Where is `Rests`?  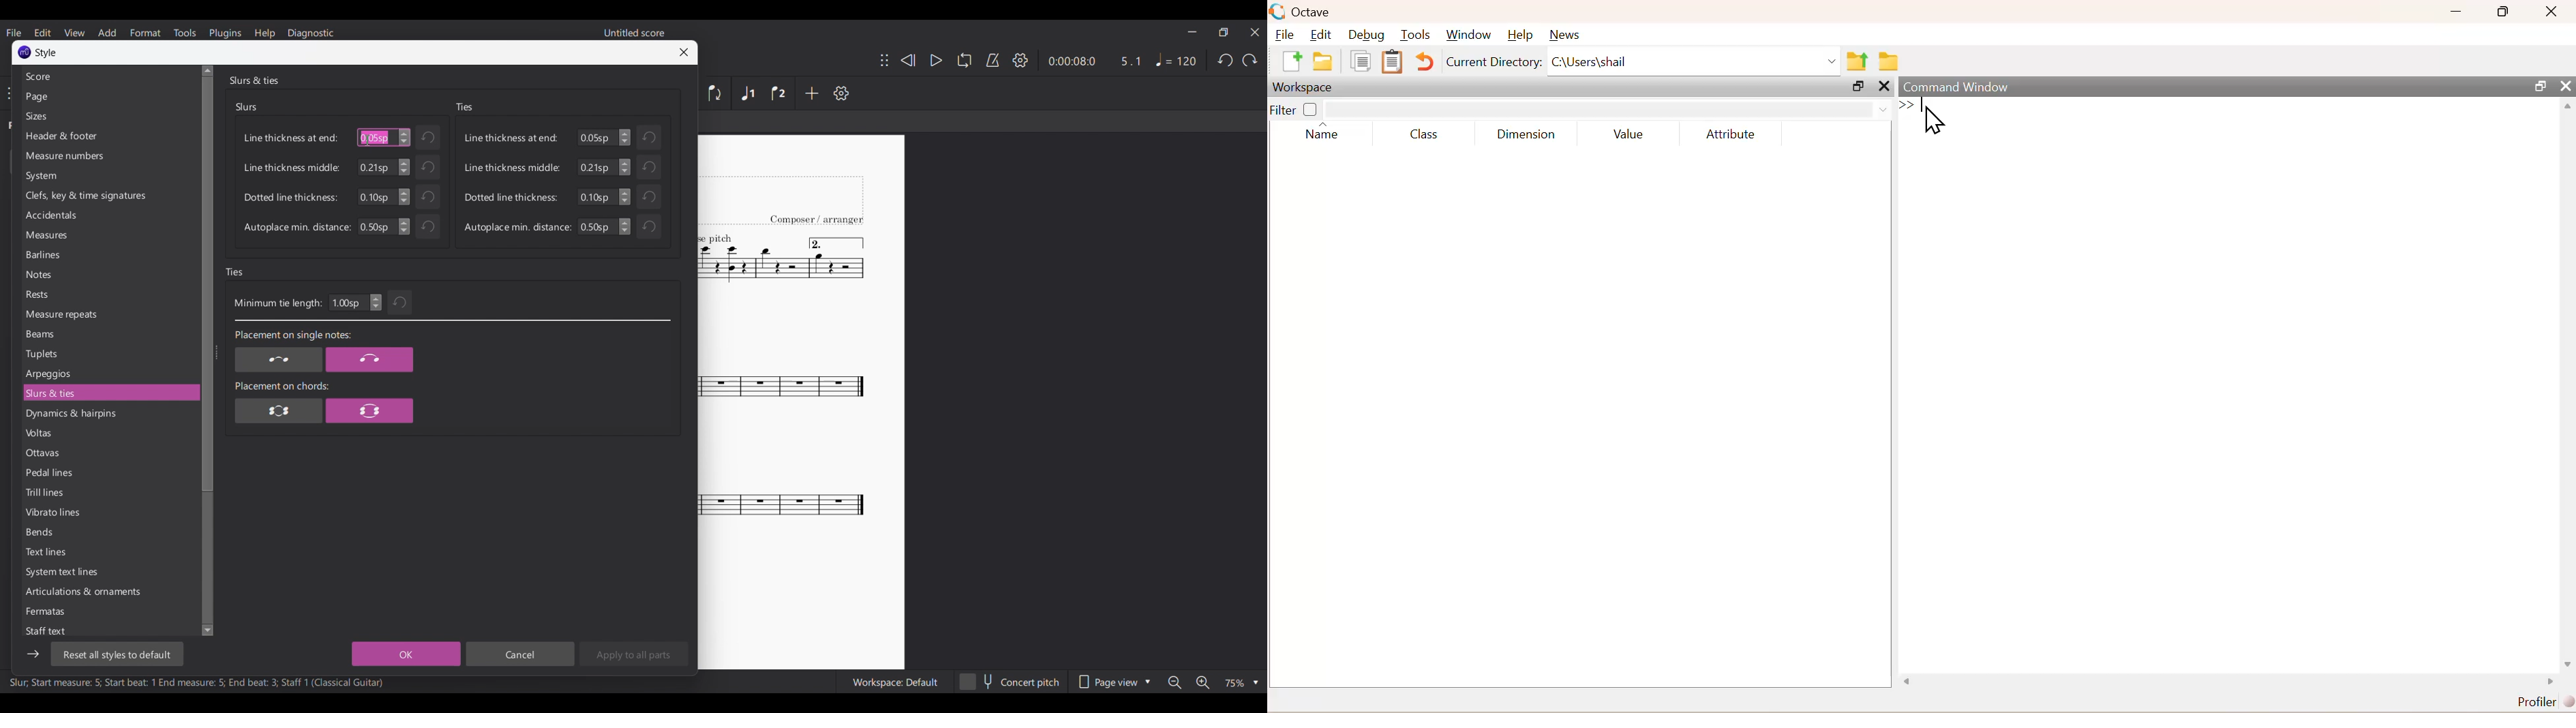
Rests is located at coordinates (109, 294).